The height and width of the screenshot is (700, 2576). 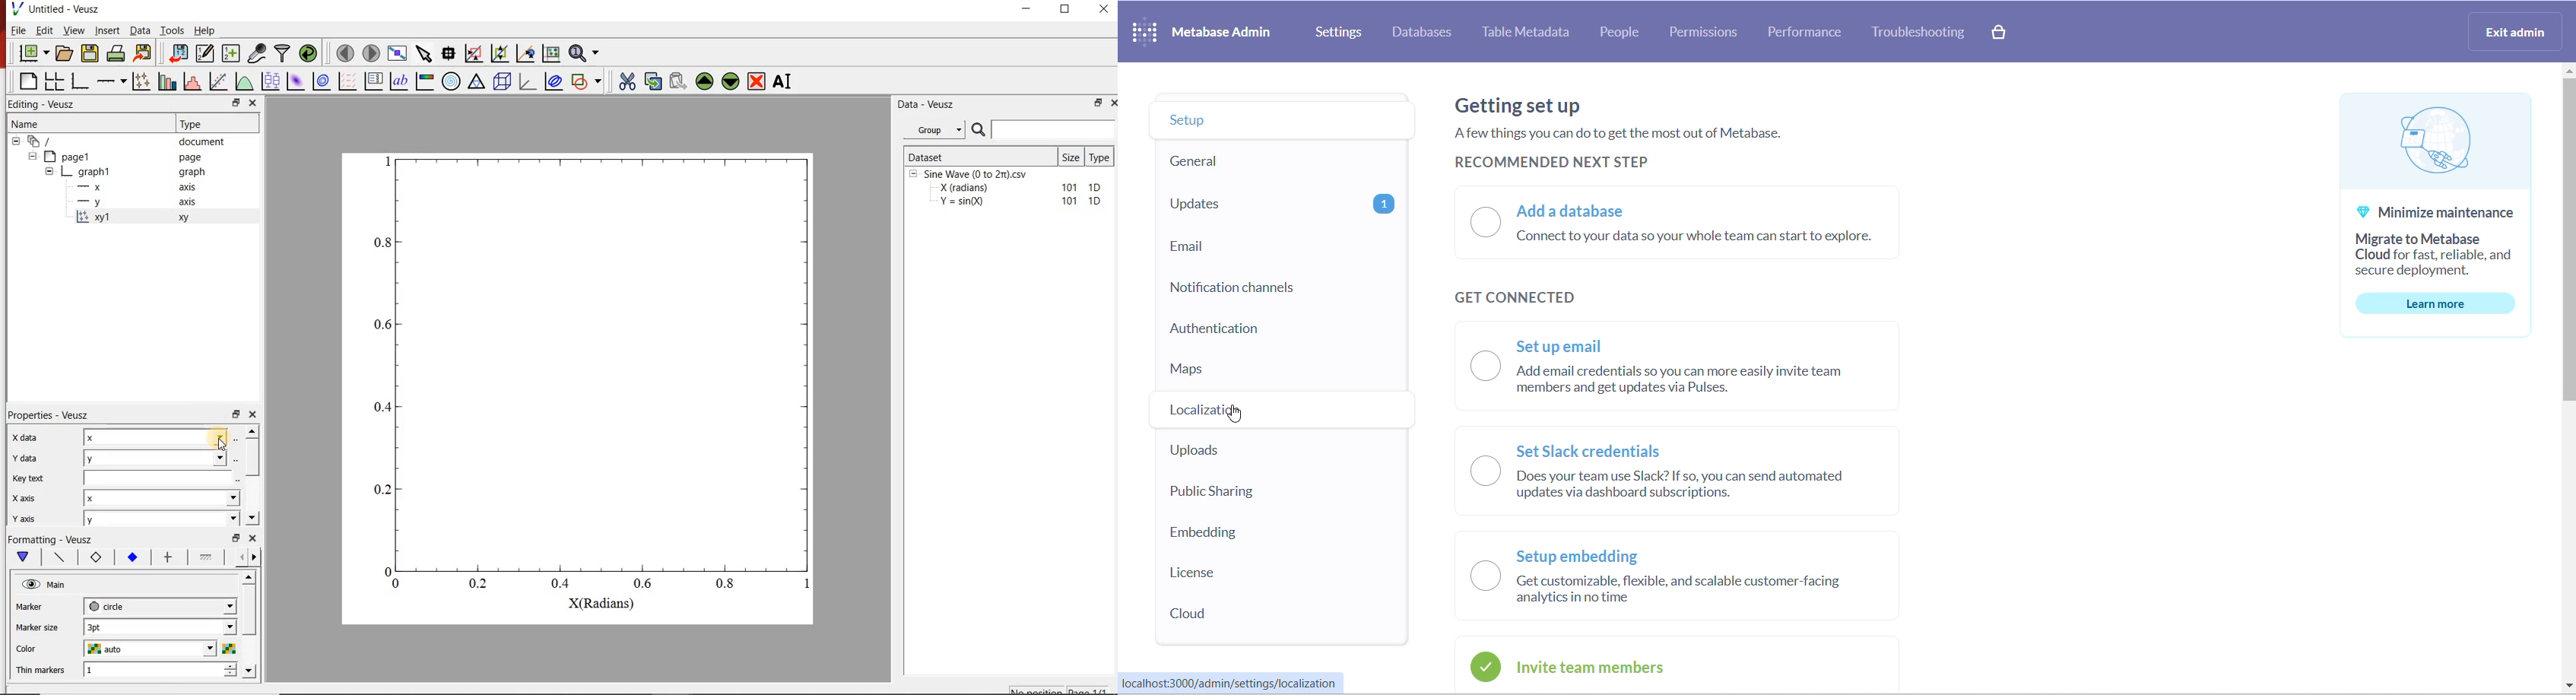 What do you see at coordinates (186, 201) in the screenshot?
I see `axis` at bounding box center [186, 201].